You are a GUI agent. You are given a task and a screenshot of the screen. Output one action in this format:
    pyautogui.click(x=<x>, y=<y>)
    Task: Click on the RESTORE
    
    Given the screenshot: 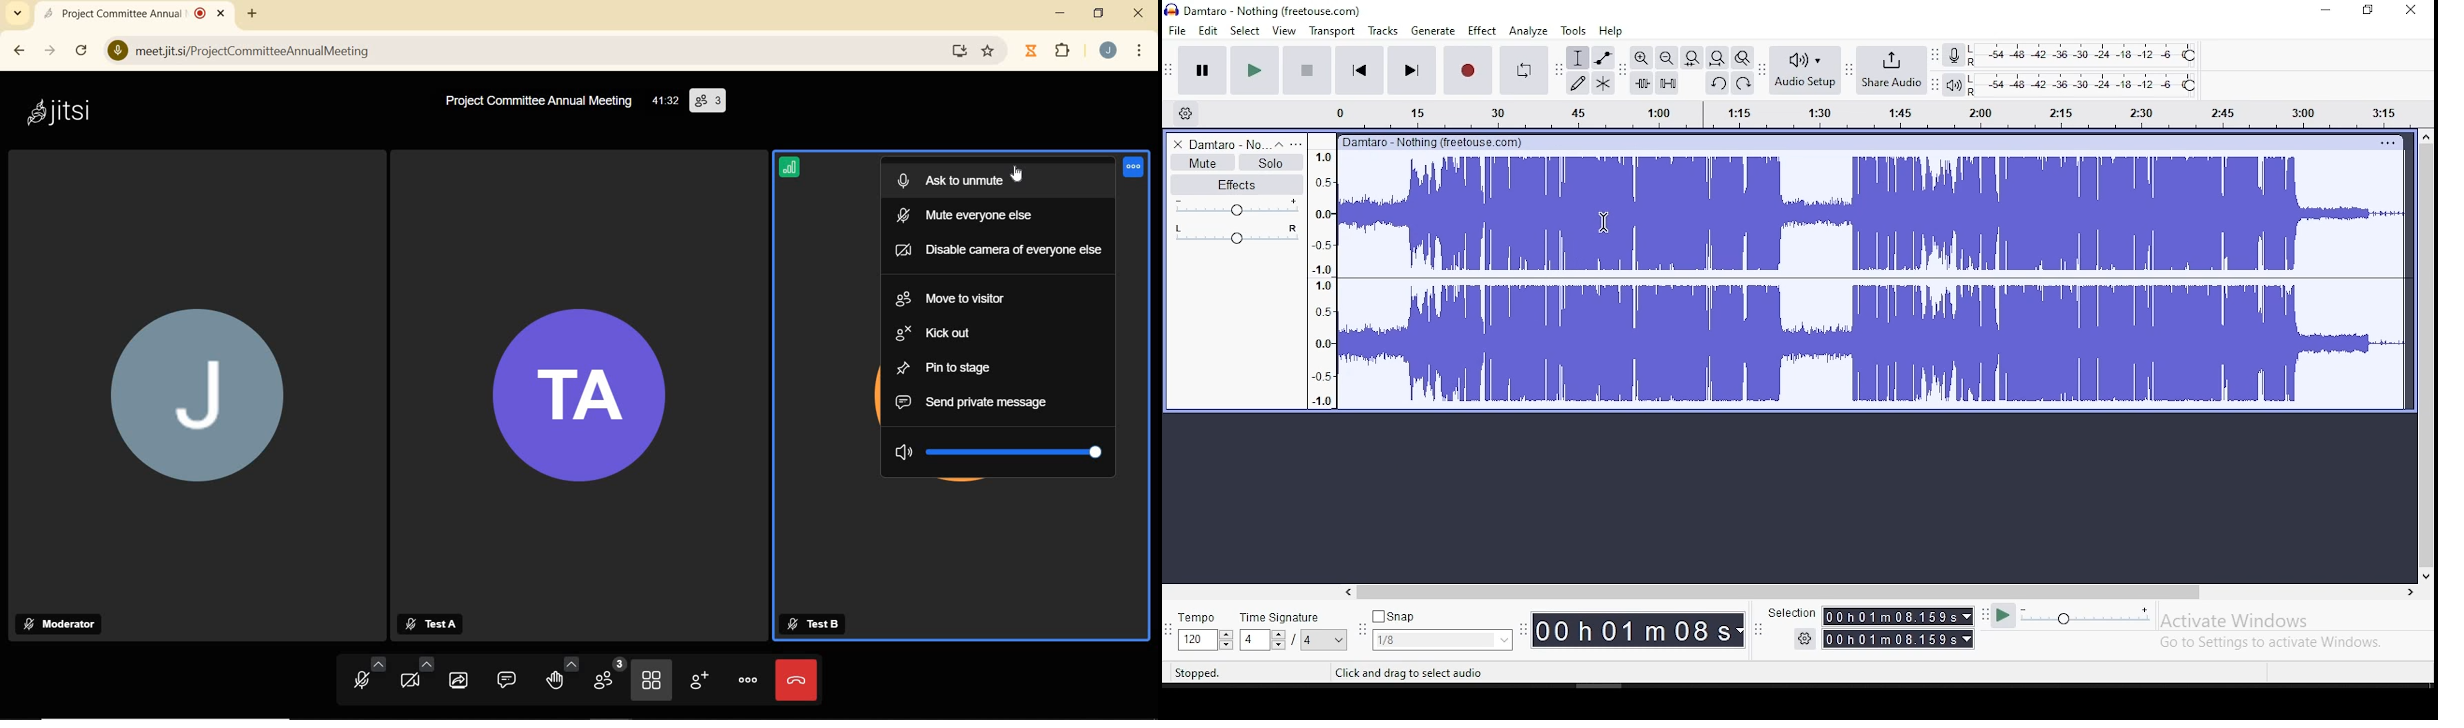 What is the action you would take?
    pyautogui.click(x=1098, y=14)
    